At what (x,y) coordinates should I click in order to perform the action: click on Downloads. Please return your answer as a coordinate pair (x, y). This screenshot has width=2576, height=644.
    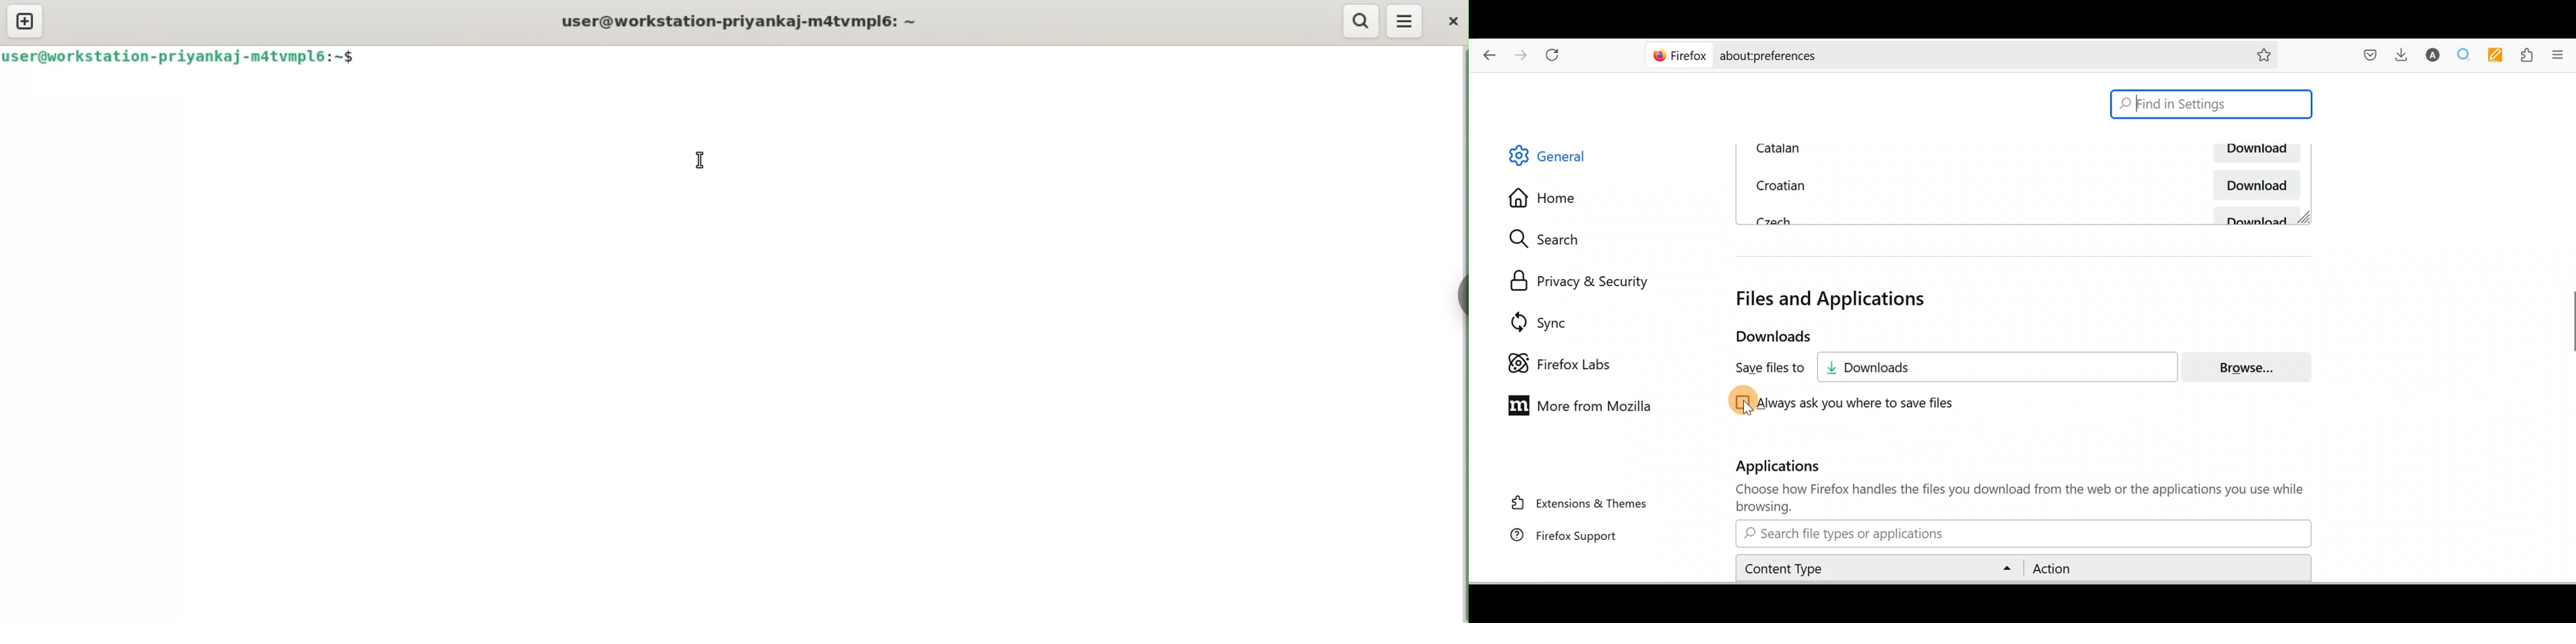
    Looking at the image, I should click on (2006, 367).